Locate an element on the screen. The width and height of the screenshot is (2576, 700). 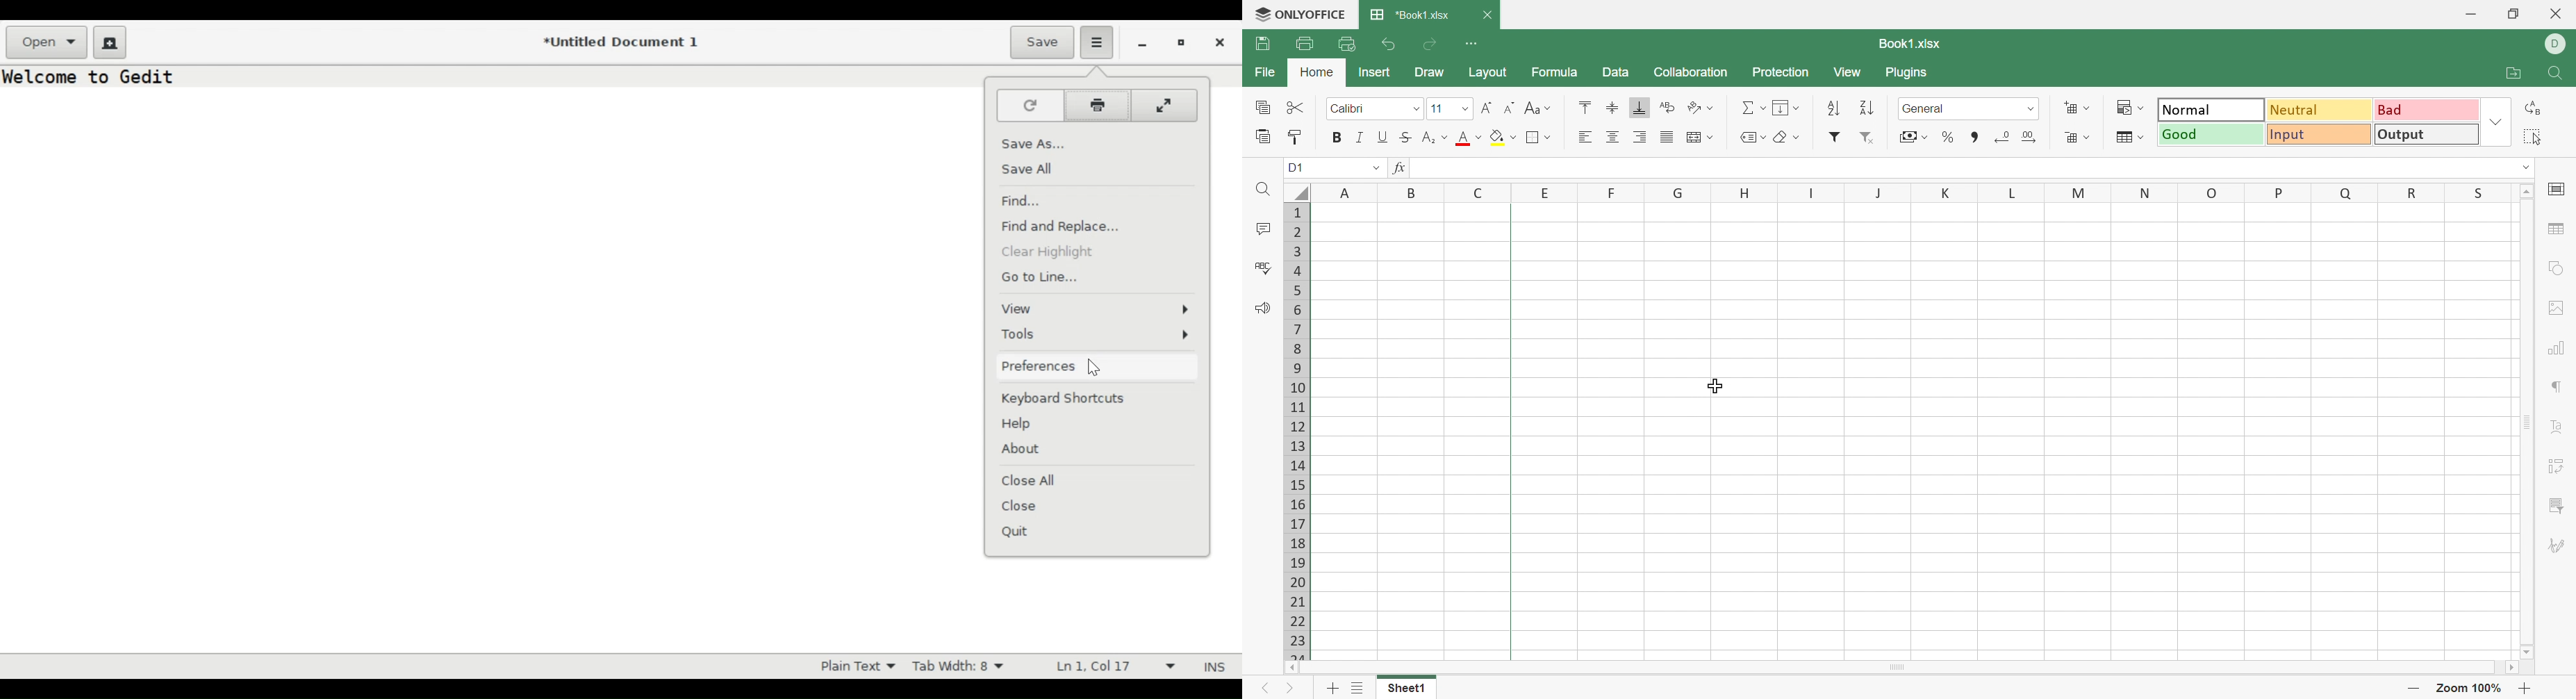
Named ranges is located at coordinates (1747, 138).